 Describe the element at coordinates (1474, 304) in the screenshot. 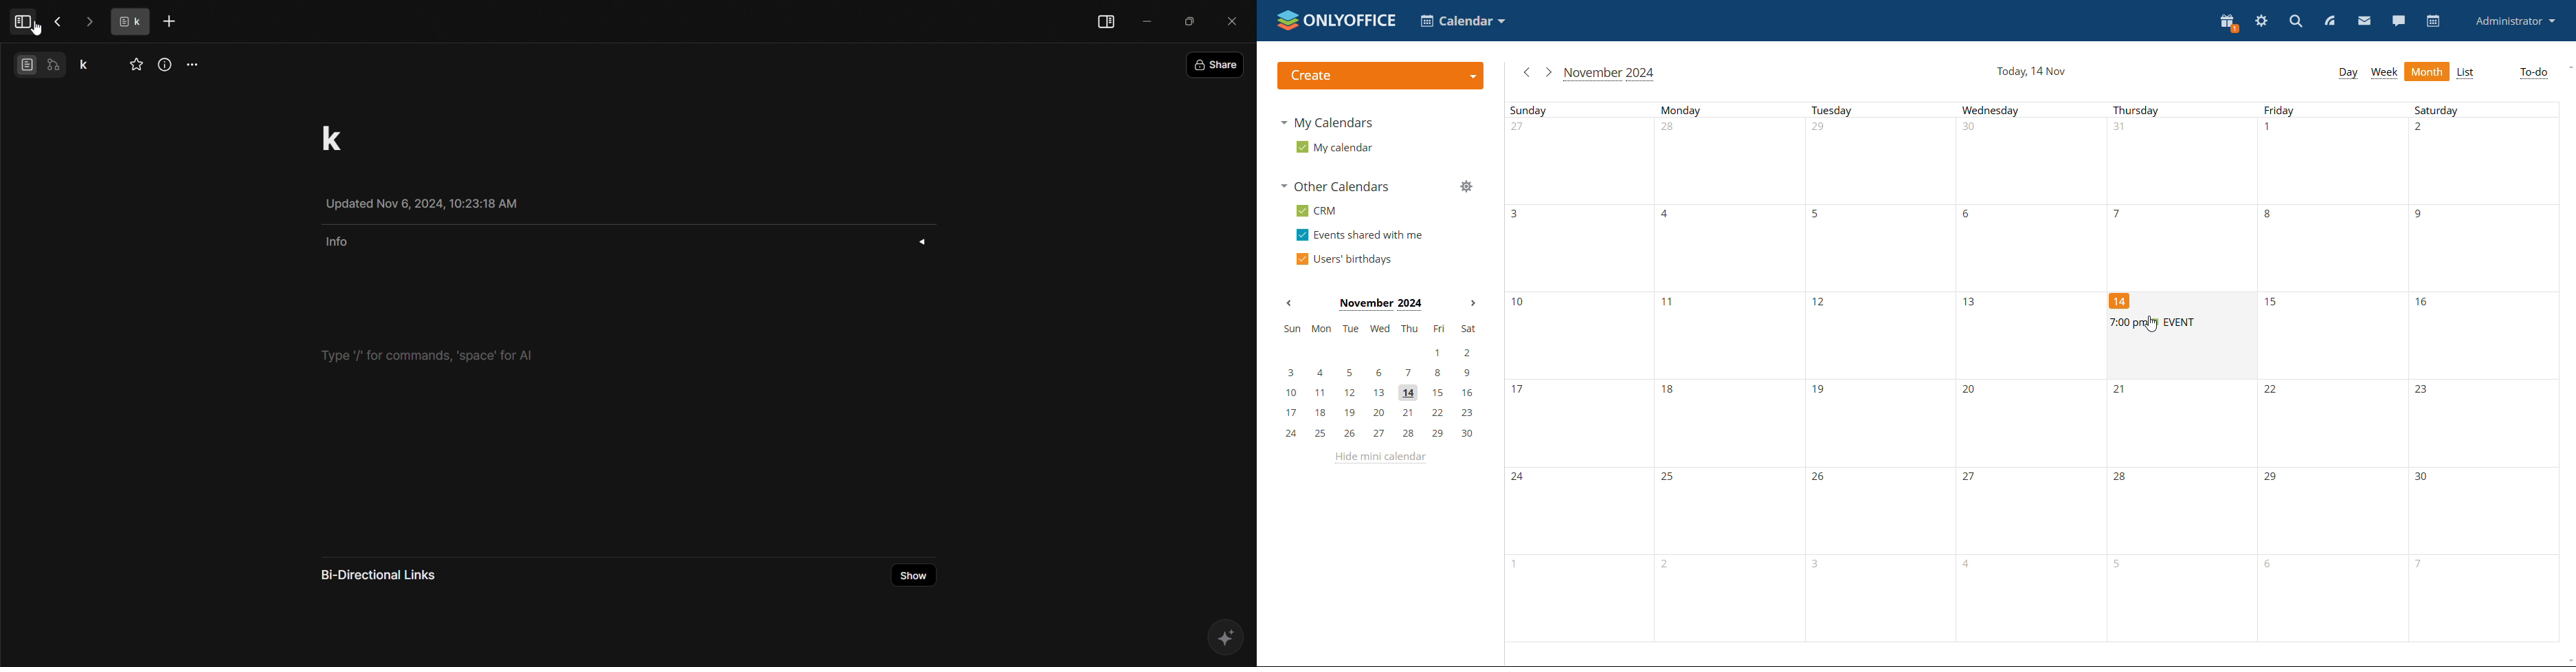

I see `next month` at that location.